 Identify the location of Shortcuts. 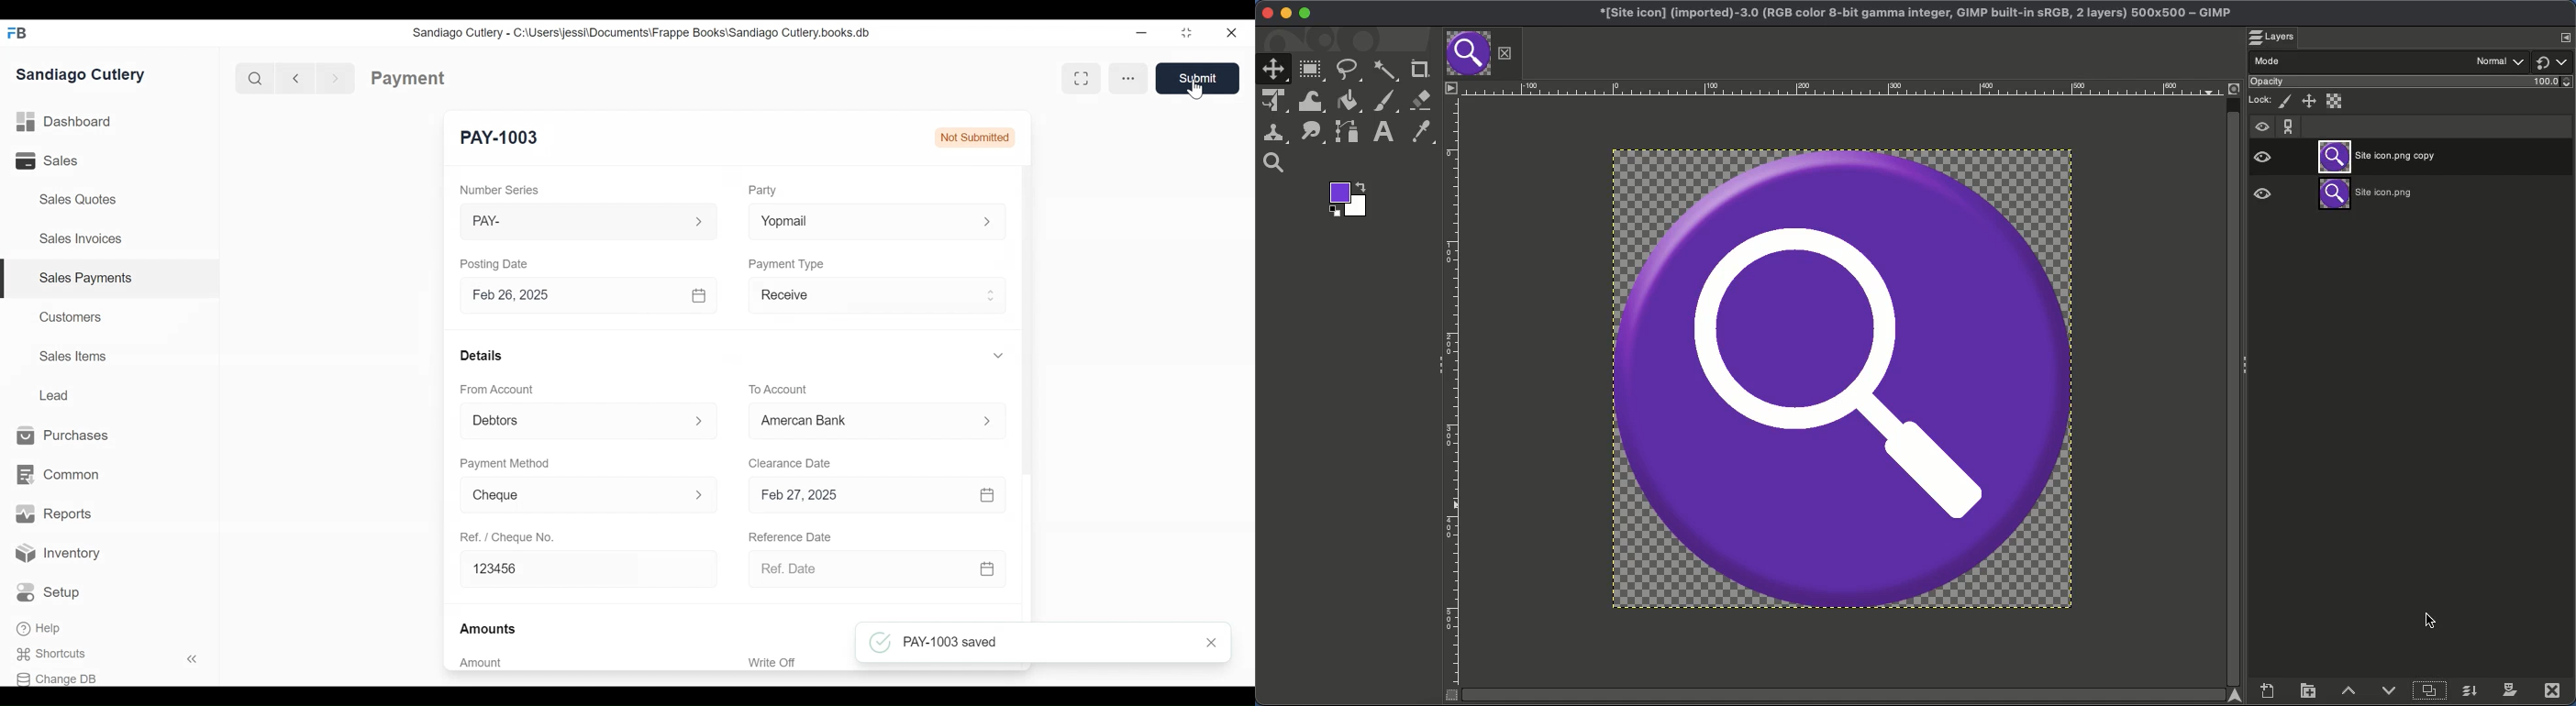
(60, 654).